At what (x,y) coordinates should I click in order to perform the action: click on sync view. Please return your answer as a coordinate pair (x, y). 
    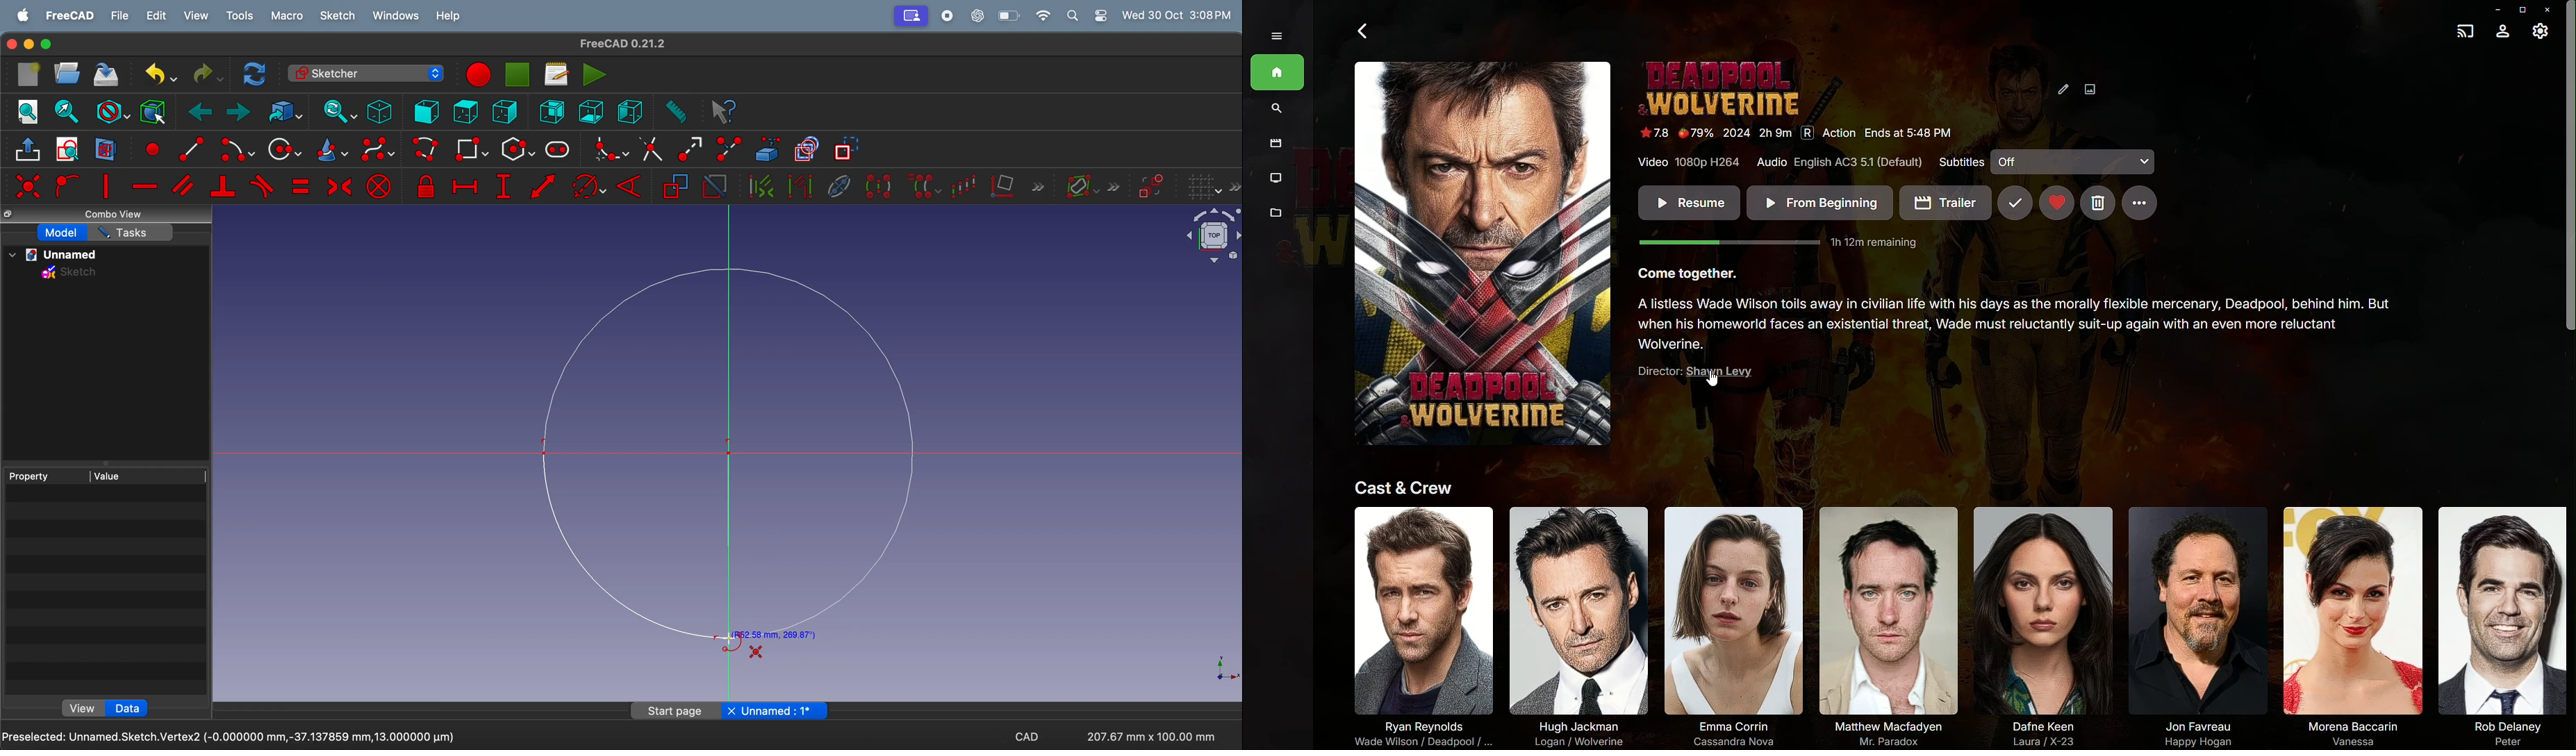
    Looking at the image, I should click on (336, 111).